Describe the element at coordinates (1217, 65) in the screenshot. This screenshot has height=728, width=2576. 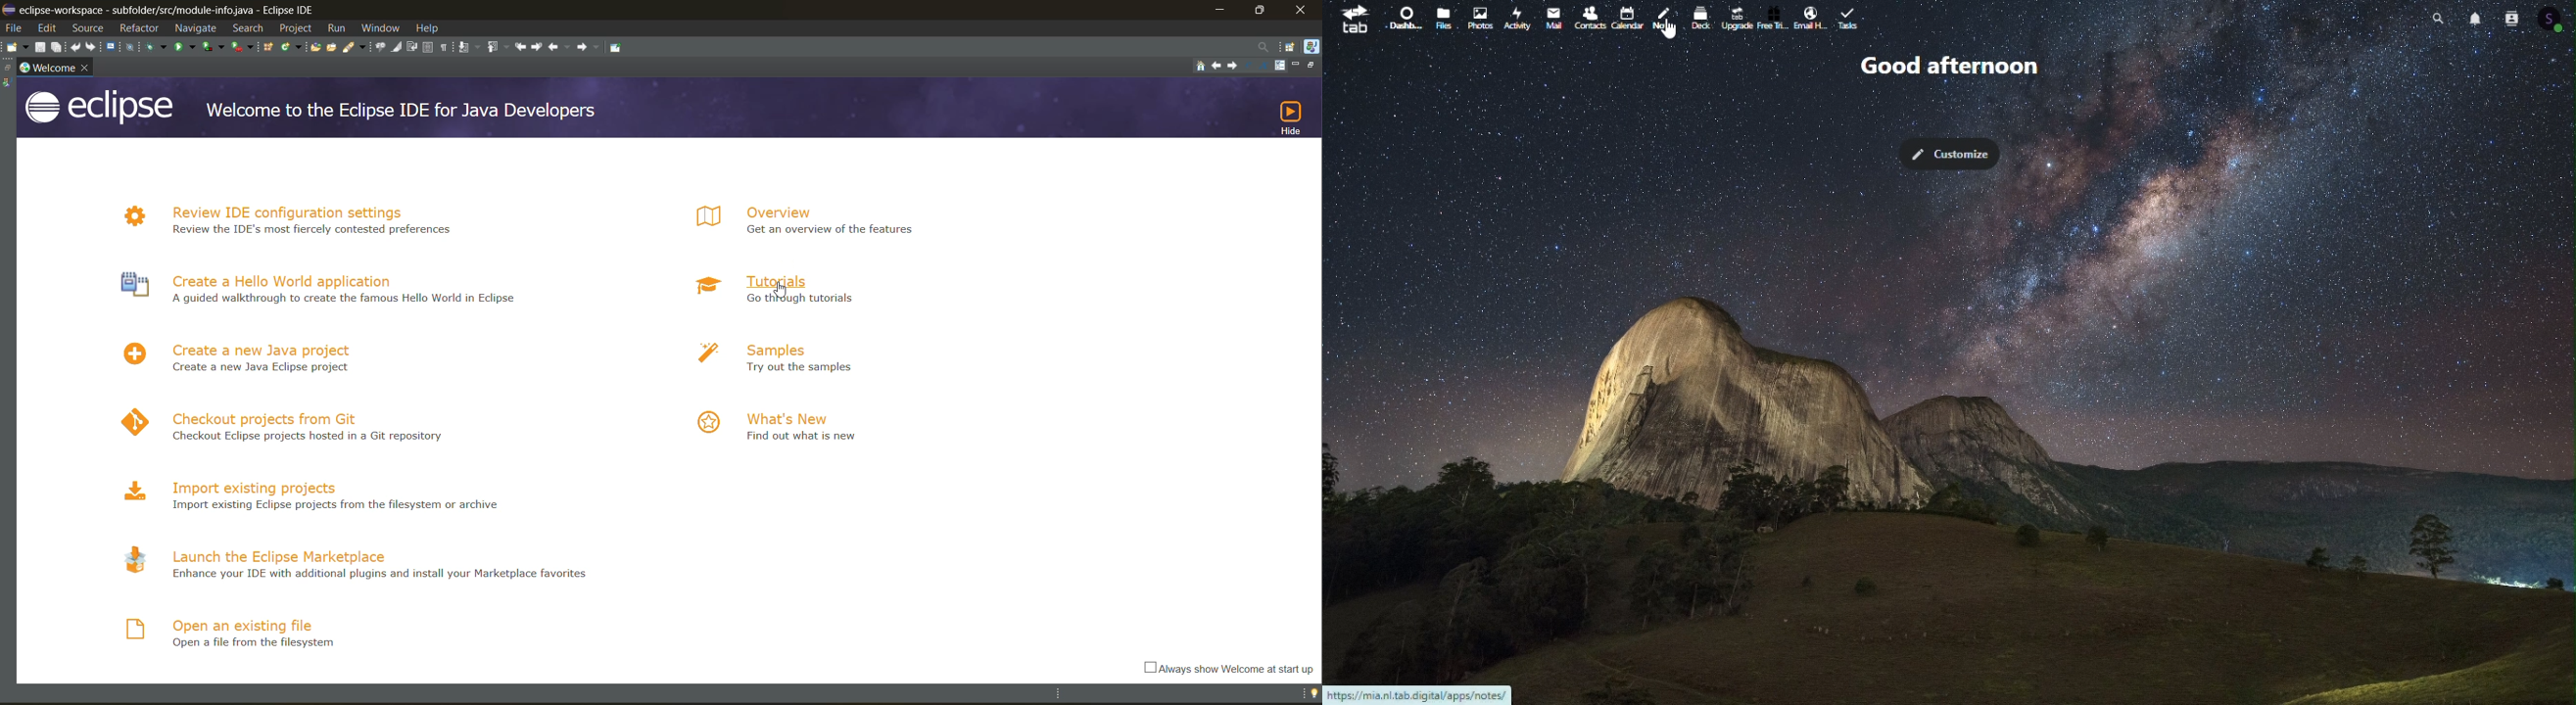
I see `navigate to previous topic` at that location.